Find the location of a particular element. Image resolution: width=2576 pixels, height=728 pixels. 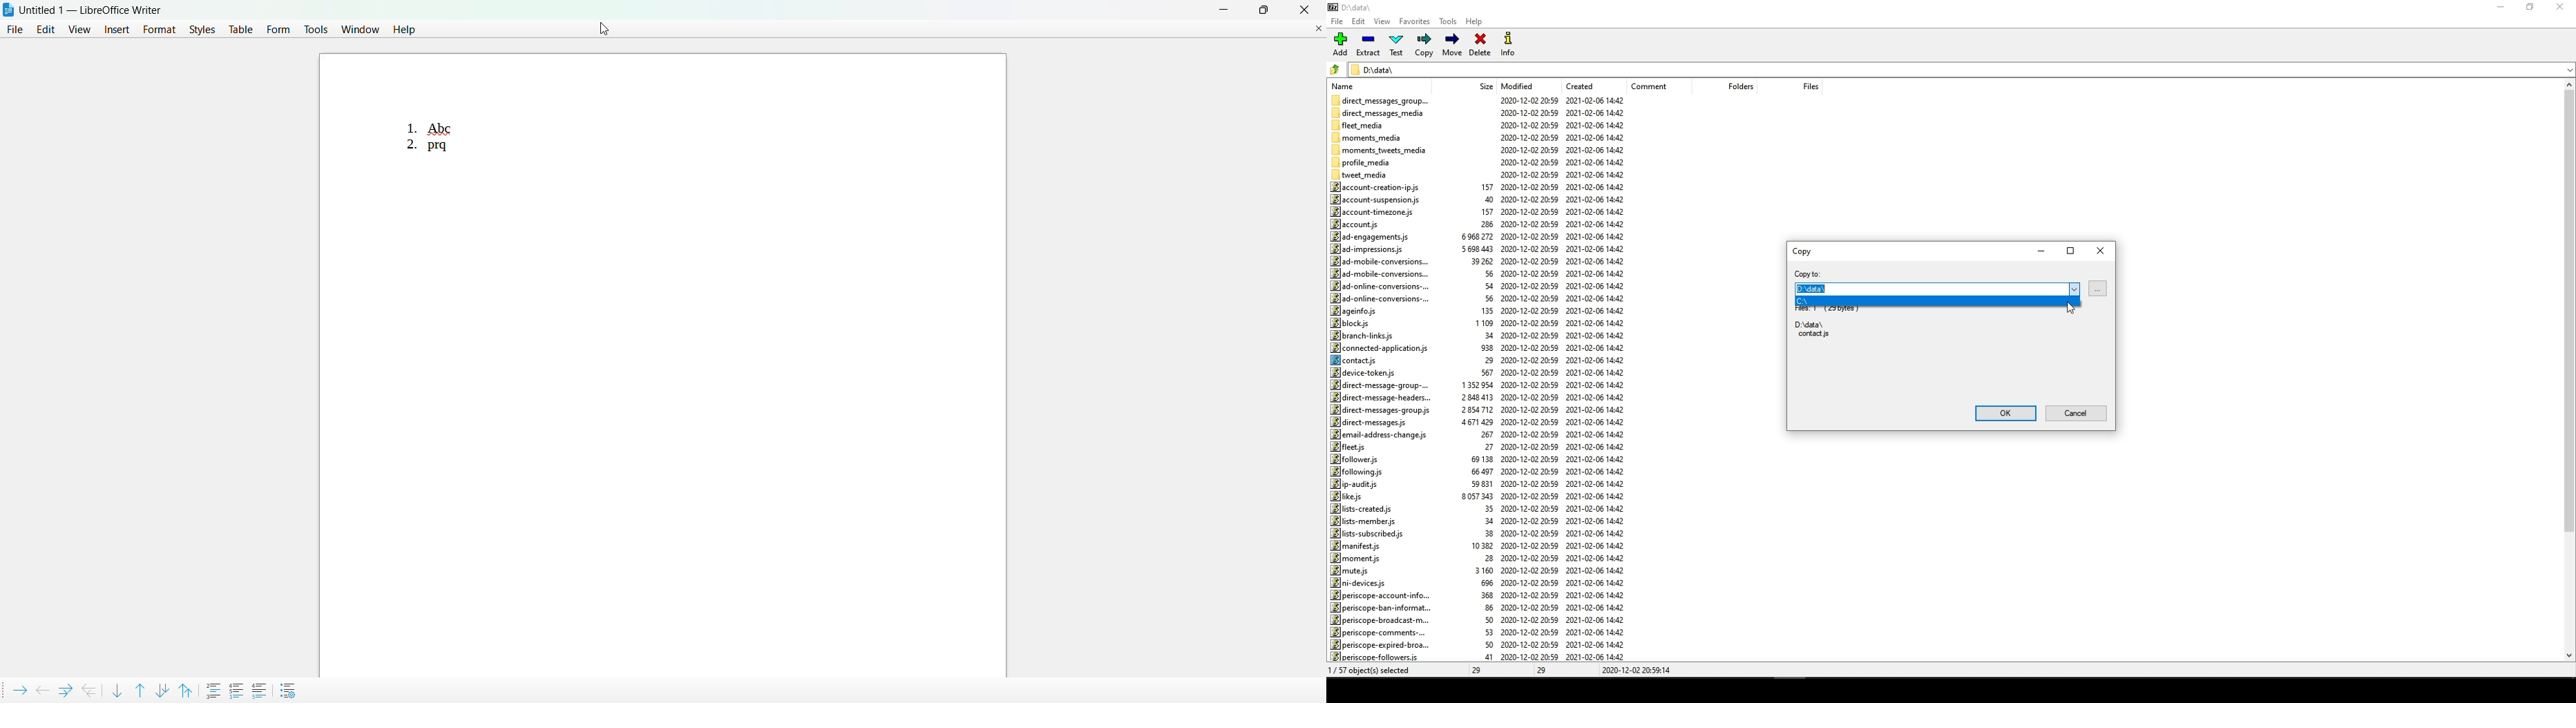

periscope-expired-broa is located at coordinates (1381, 644).